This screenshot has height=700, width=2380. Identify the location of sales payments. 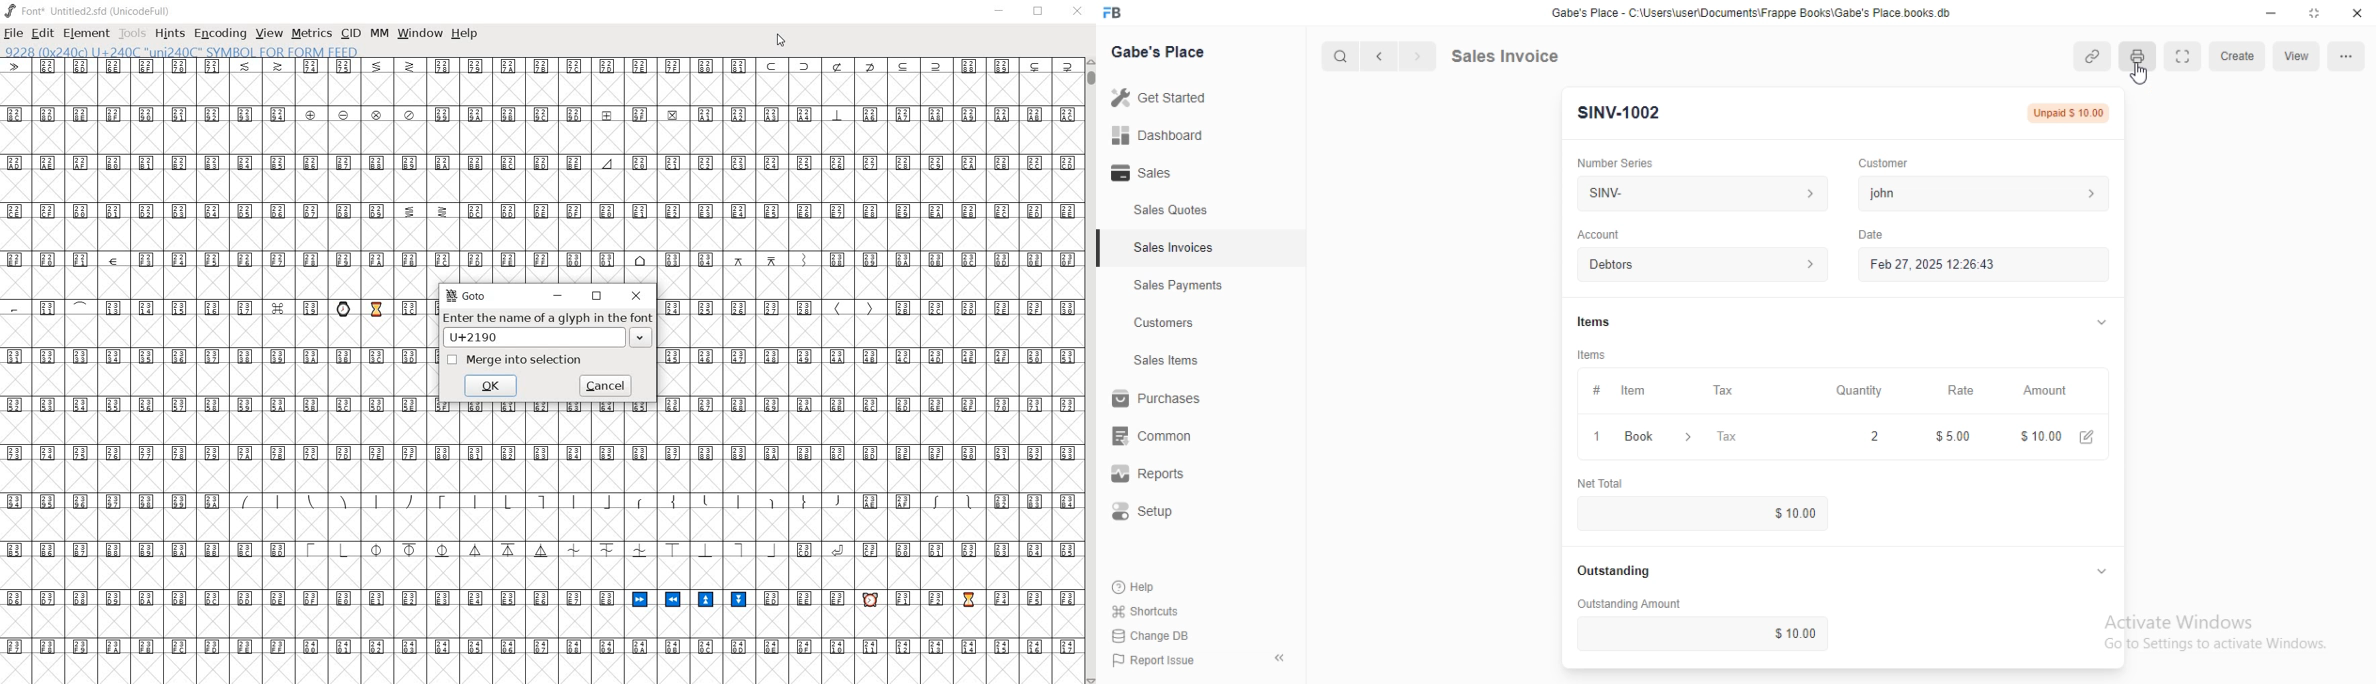
(1178, 285).